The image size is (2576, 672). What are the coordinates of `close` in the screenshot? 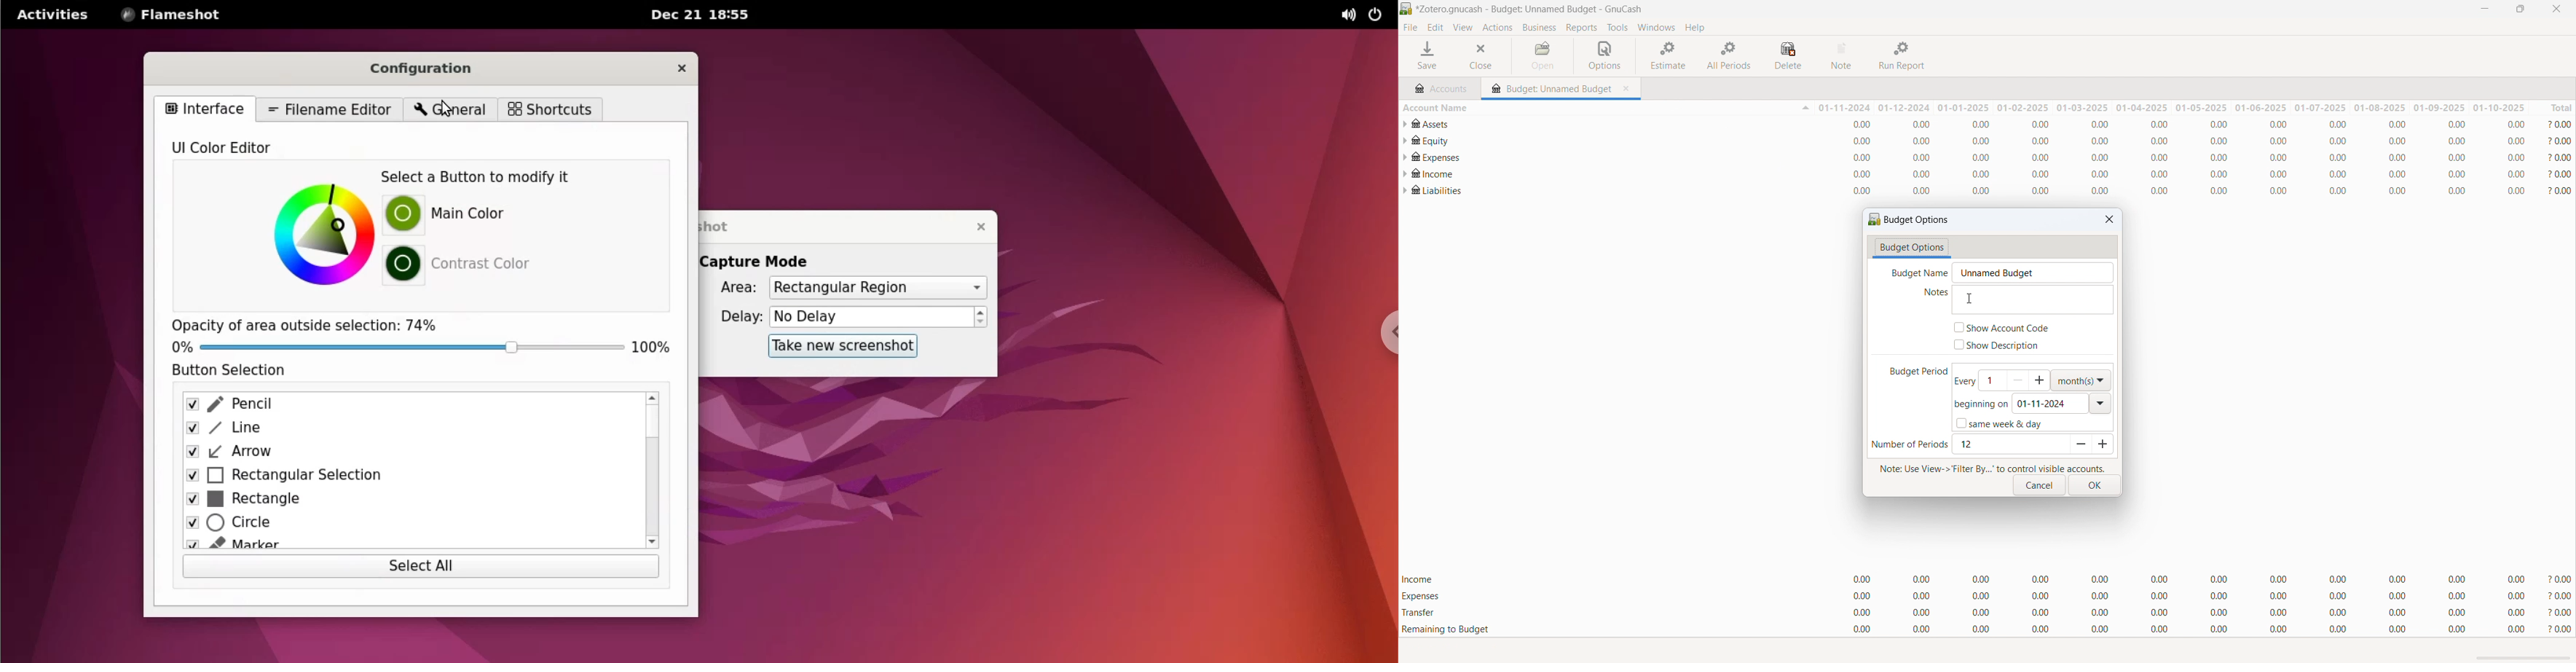 It's located at (2556, 9).